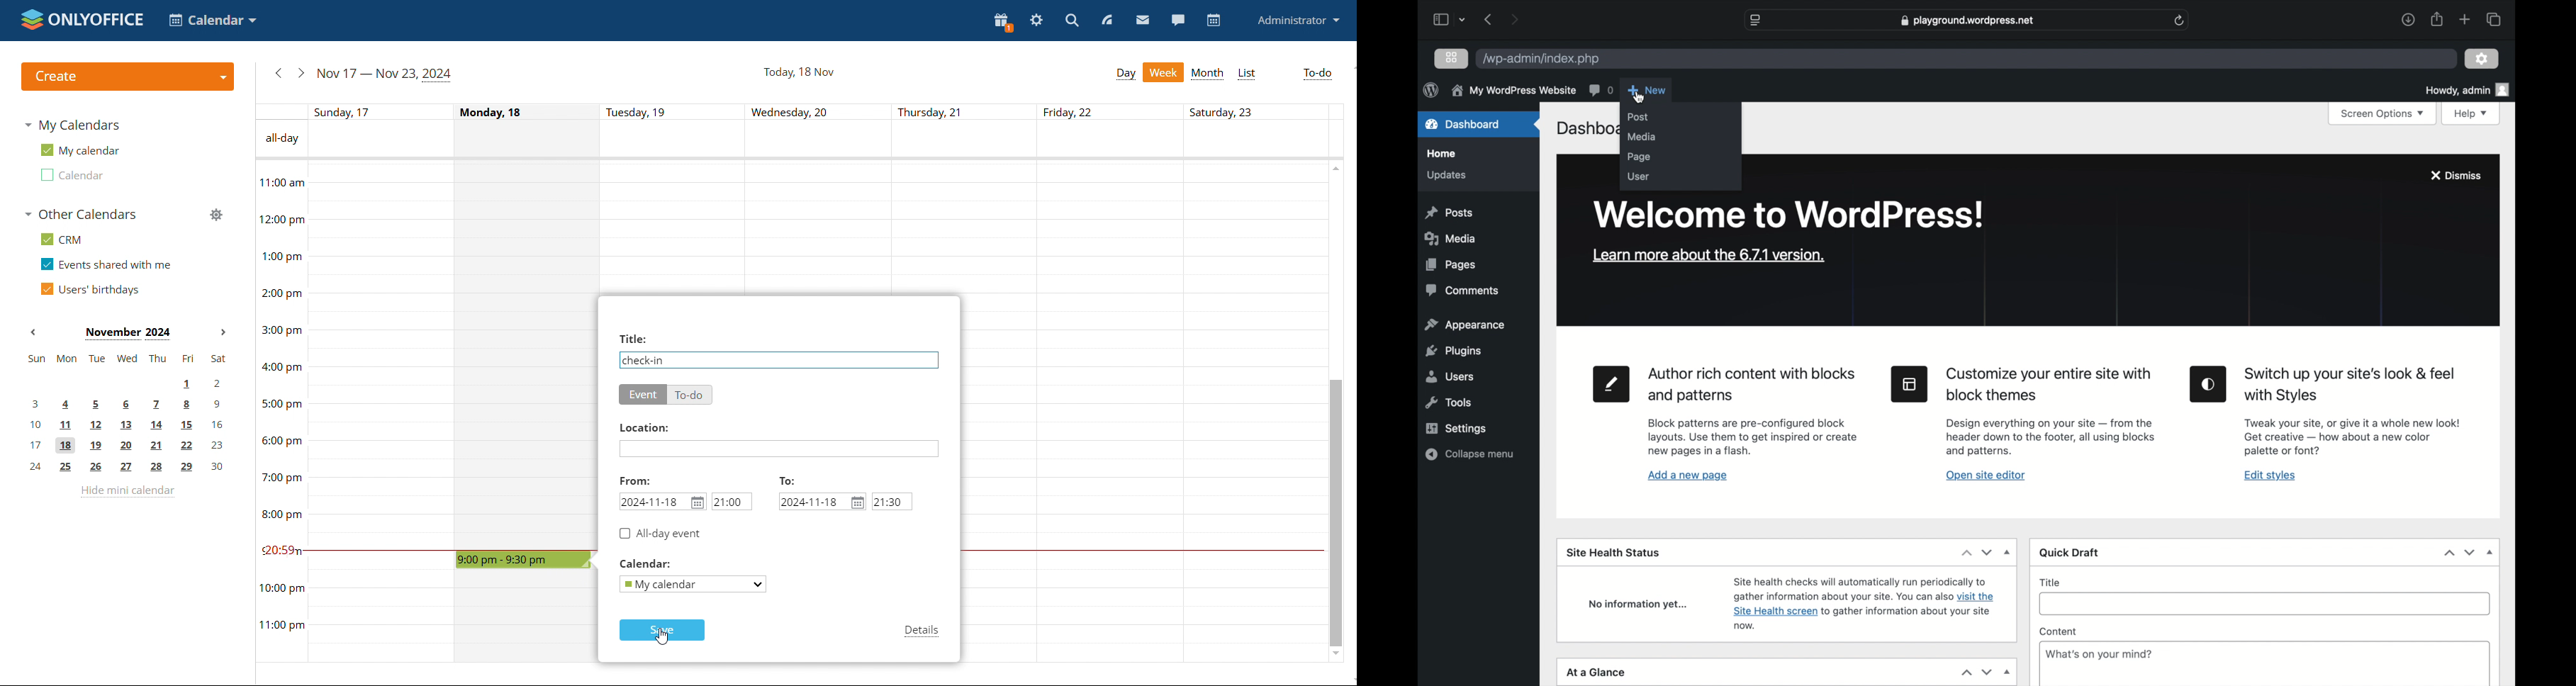 This screenshot has width=2576, height=700. What do you see at coordinates (1539, 60) in the screenshot?
I see `wordpress address` at bounding box center [1539, 60].